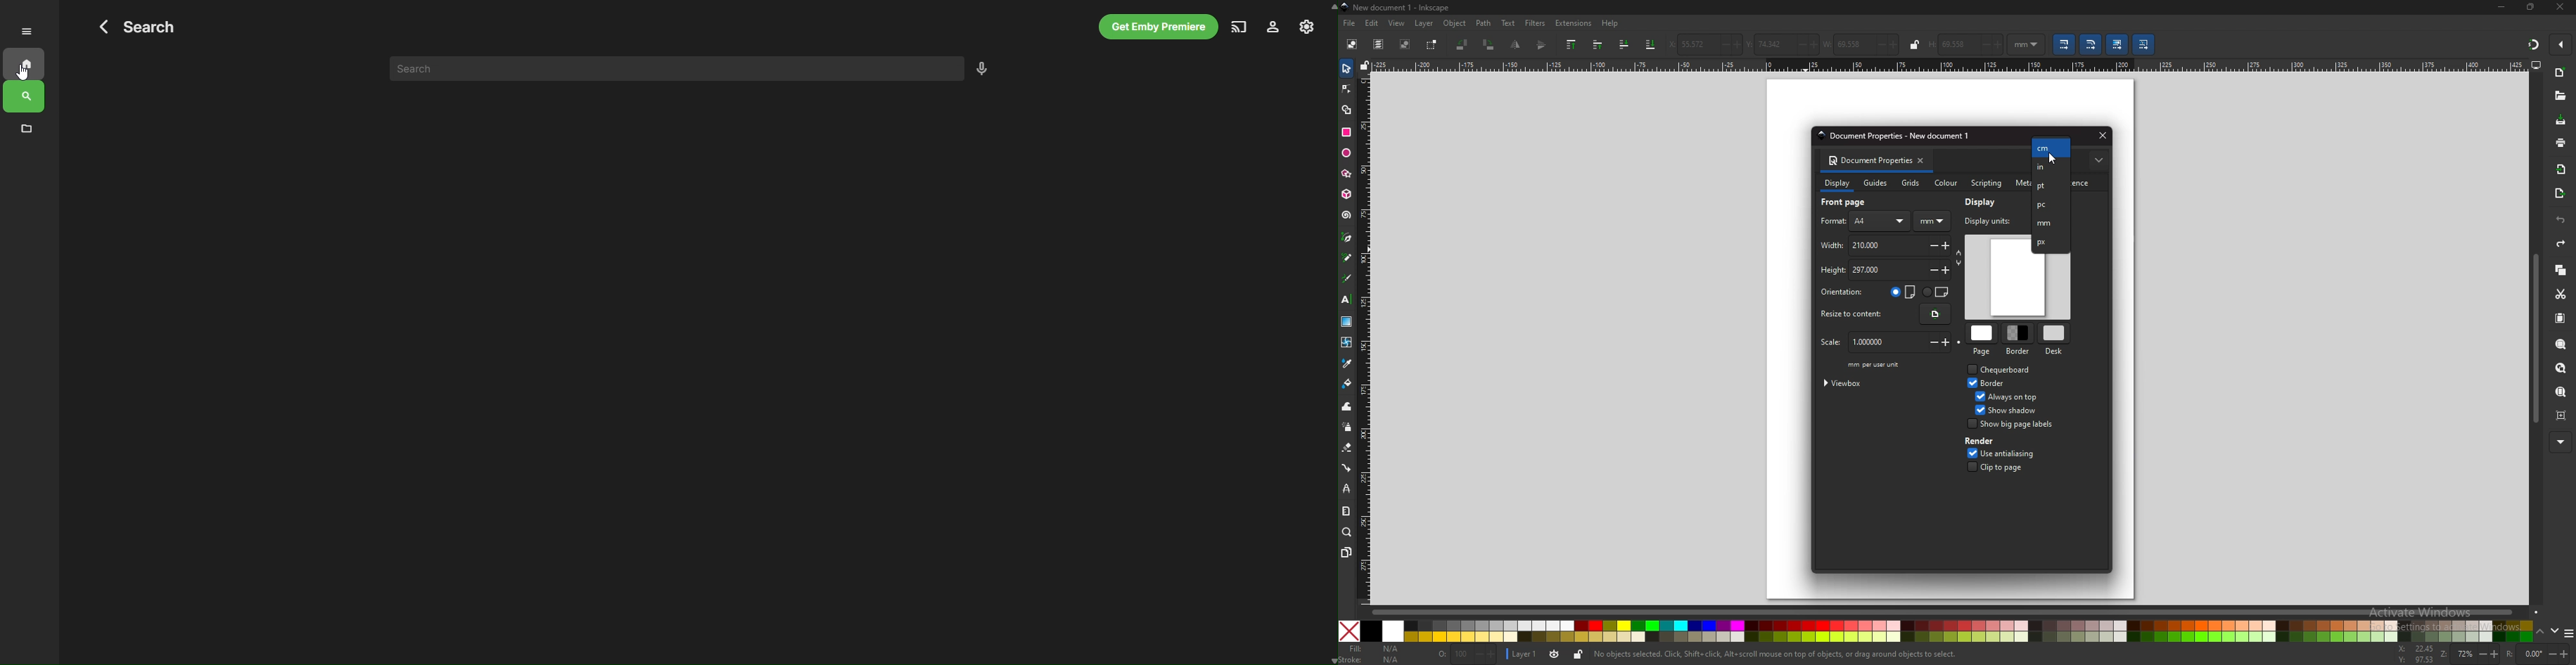 Image resolution: width=2576 pixels, height=672 pixels. What do you see at coordinates (1847, 382) in the screenshot?
I see `viewbox` at bounding box center [1847, 382].